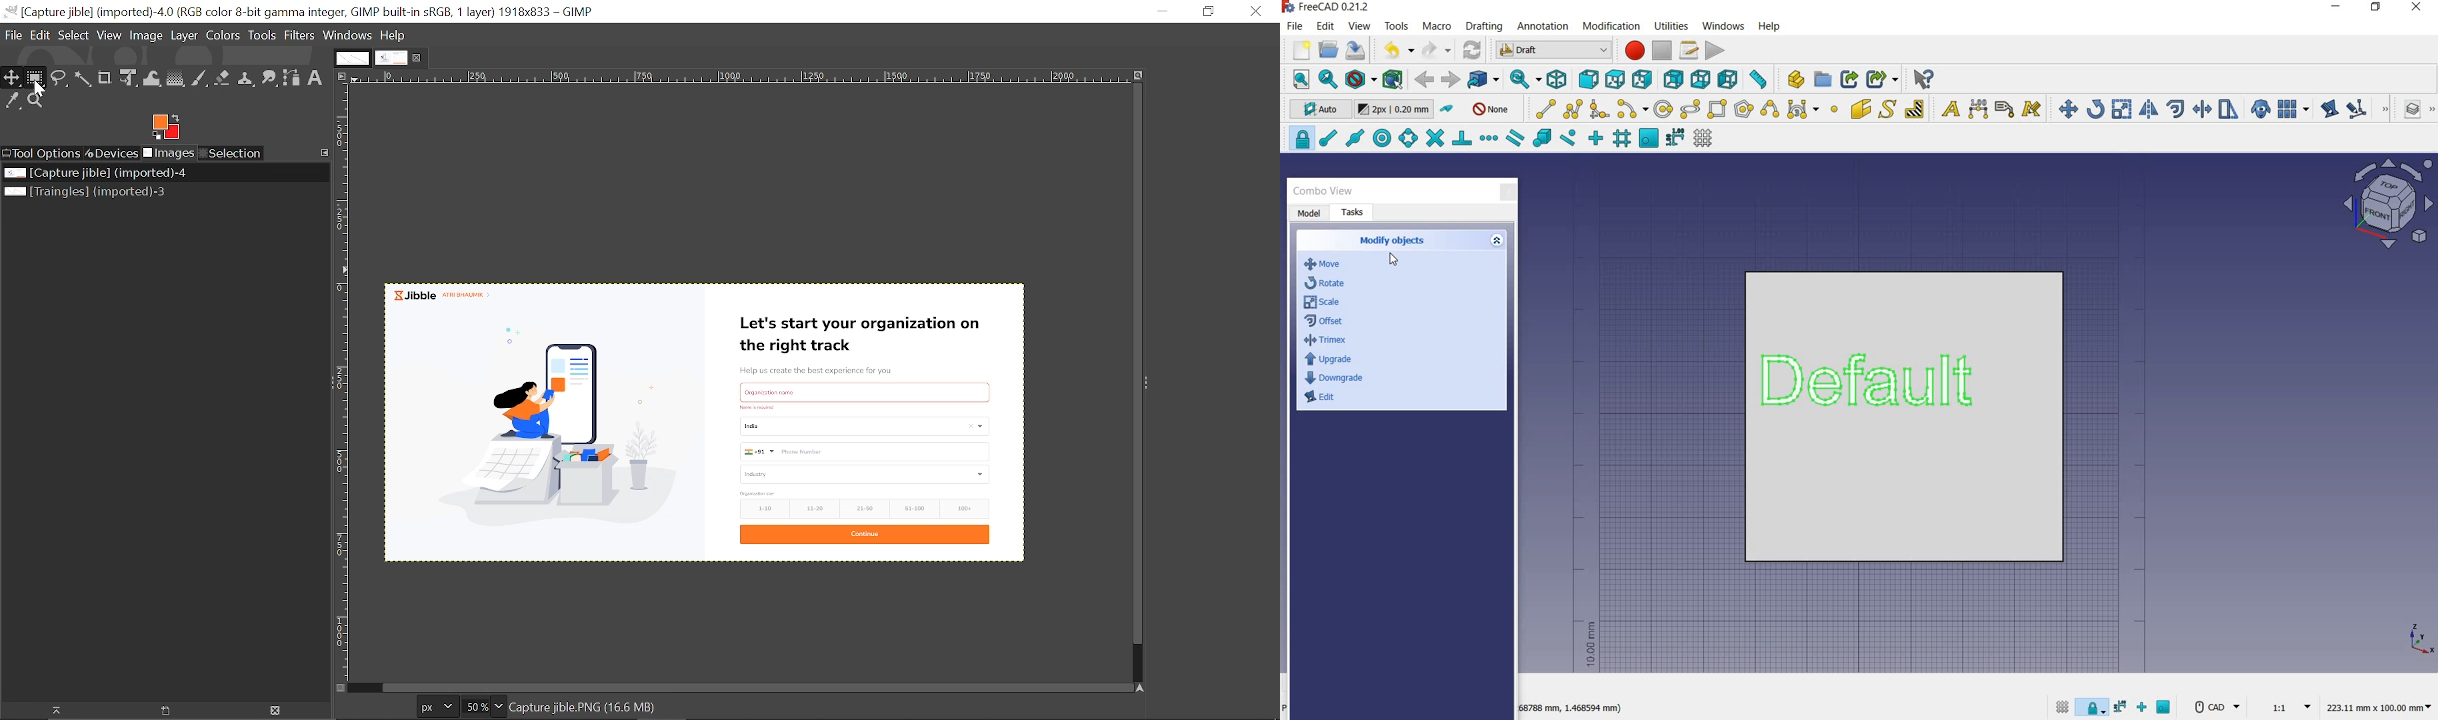 This screenshot has width=2464, height=728. Describe the element at coordinates (1310, 214) in the screenshot. I see `model` at that location.